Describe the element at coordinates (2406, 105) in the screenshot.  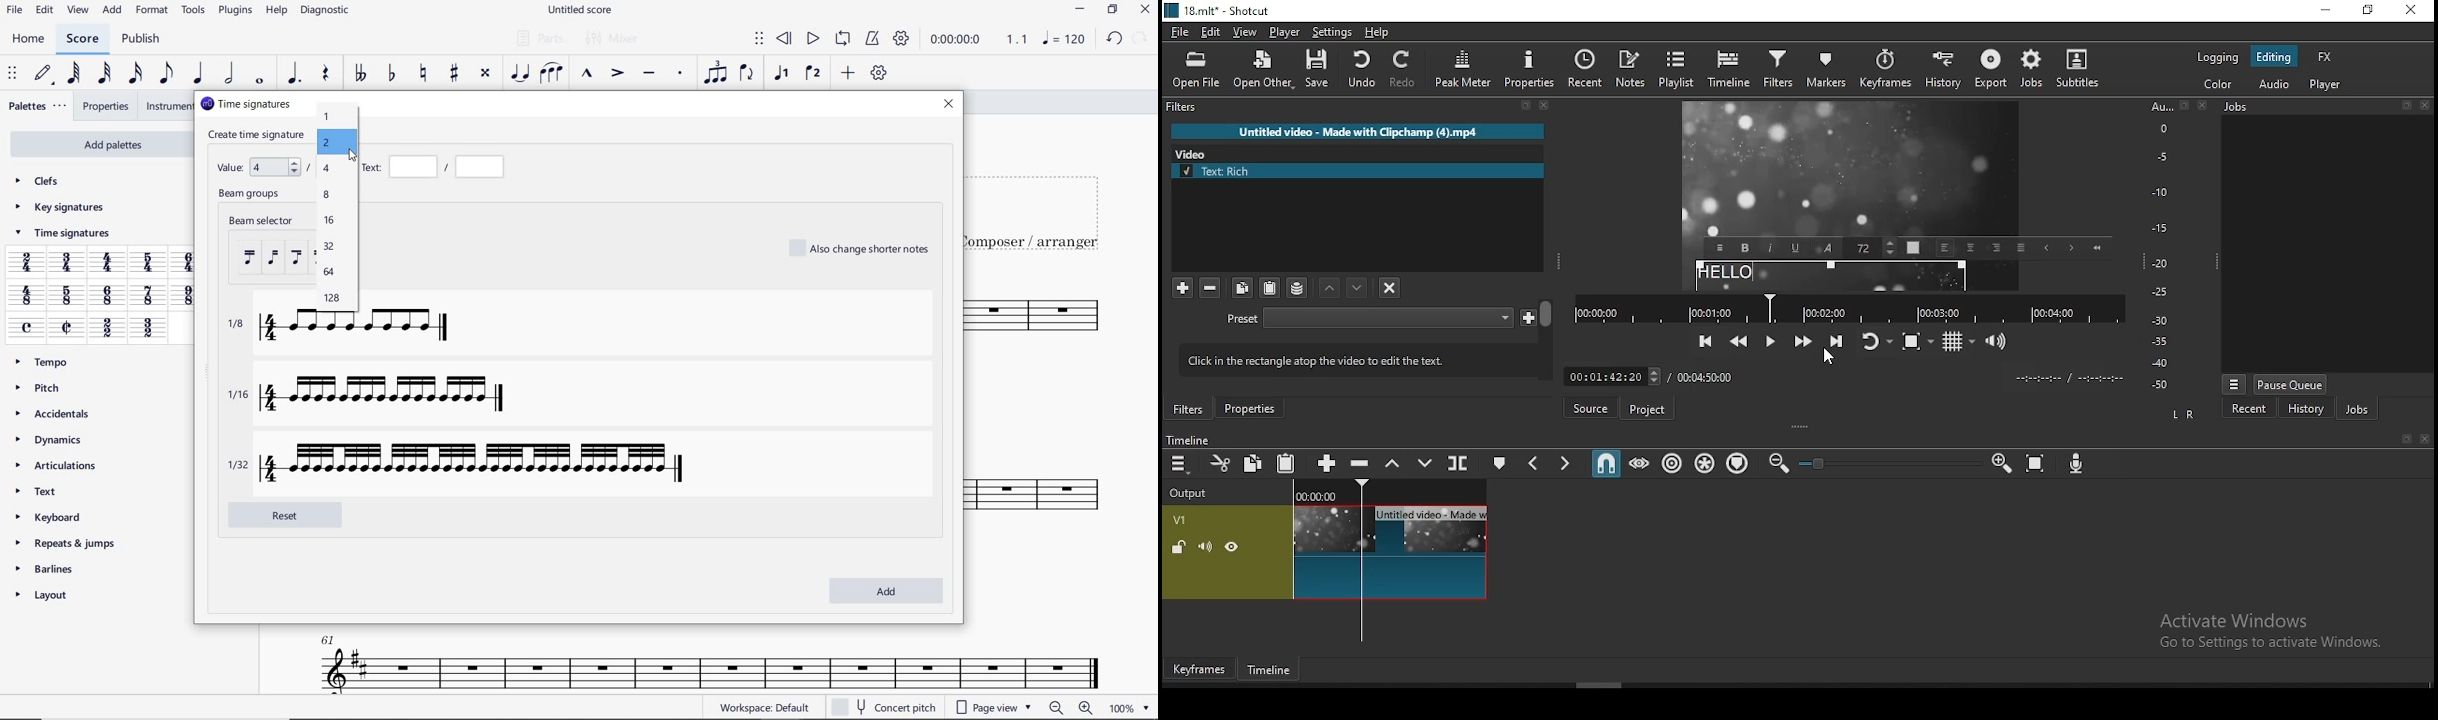
I see `Detach` at that location.